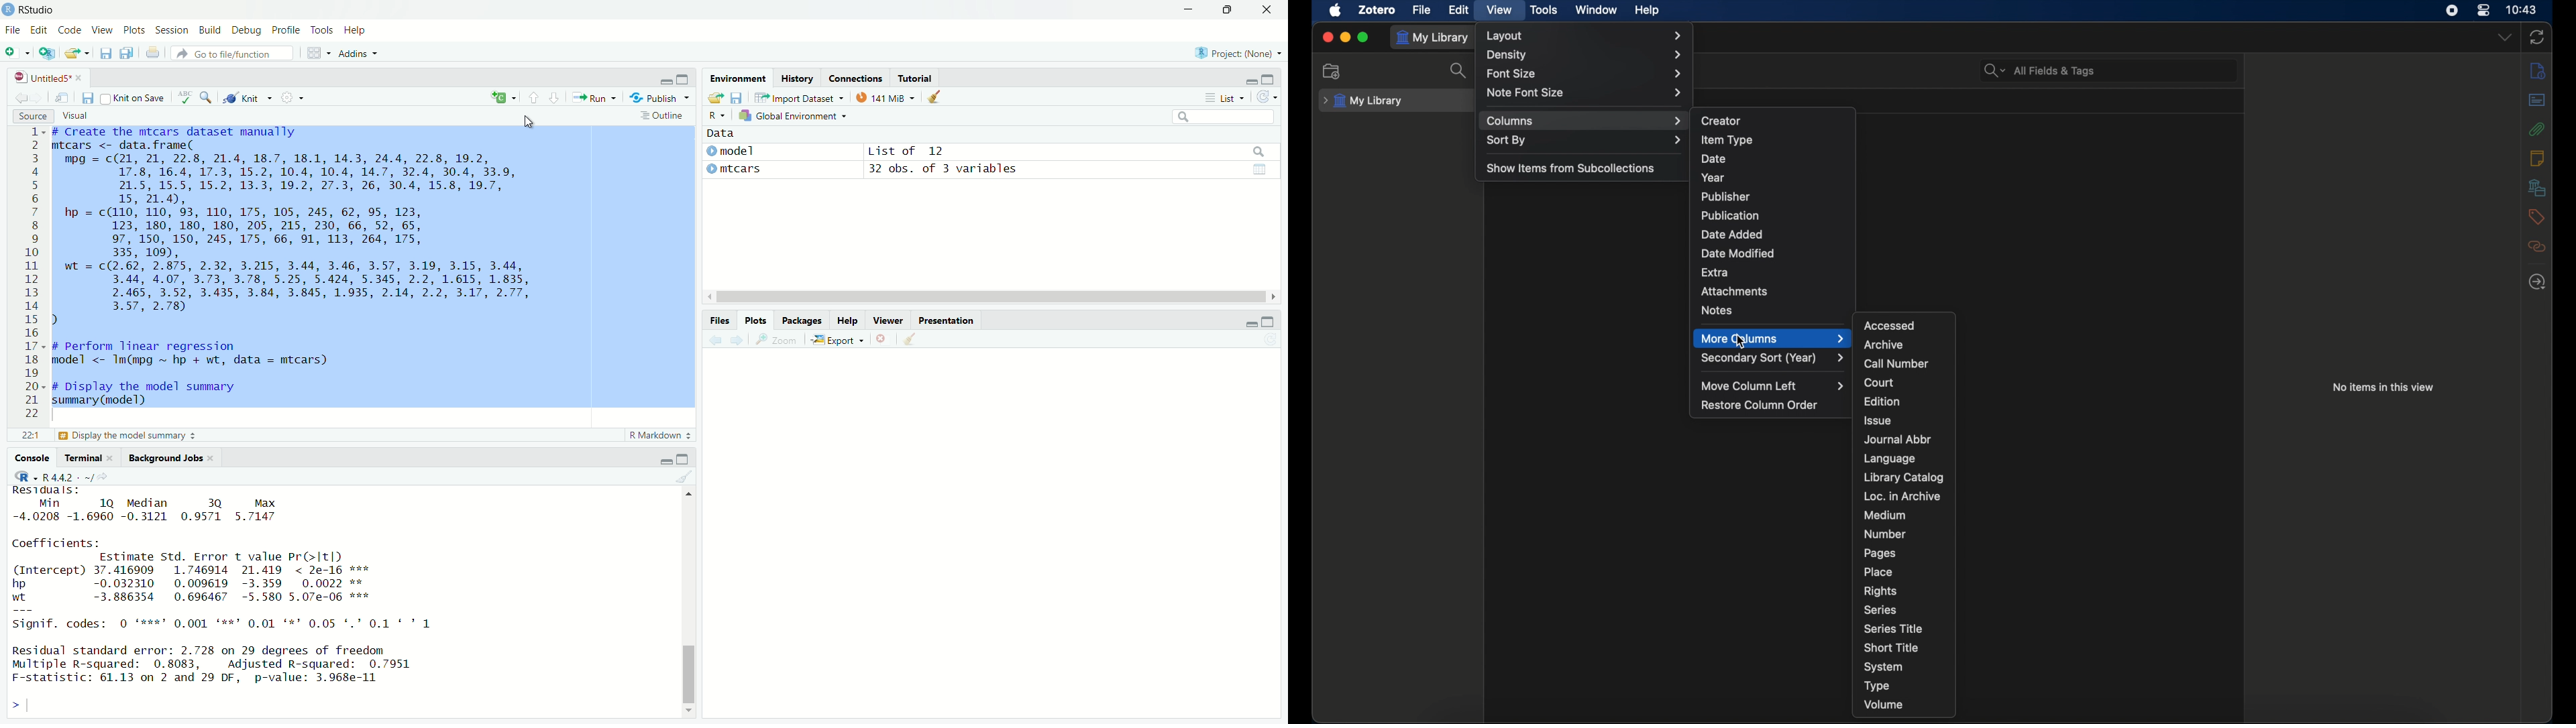 The height and width of the screenshot is (728, 2576). What do you see at coordinates (1880, 401) in the screenshot?
I see `edition` at bounding box center [1880, 401].